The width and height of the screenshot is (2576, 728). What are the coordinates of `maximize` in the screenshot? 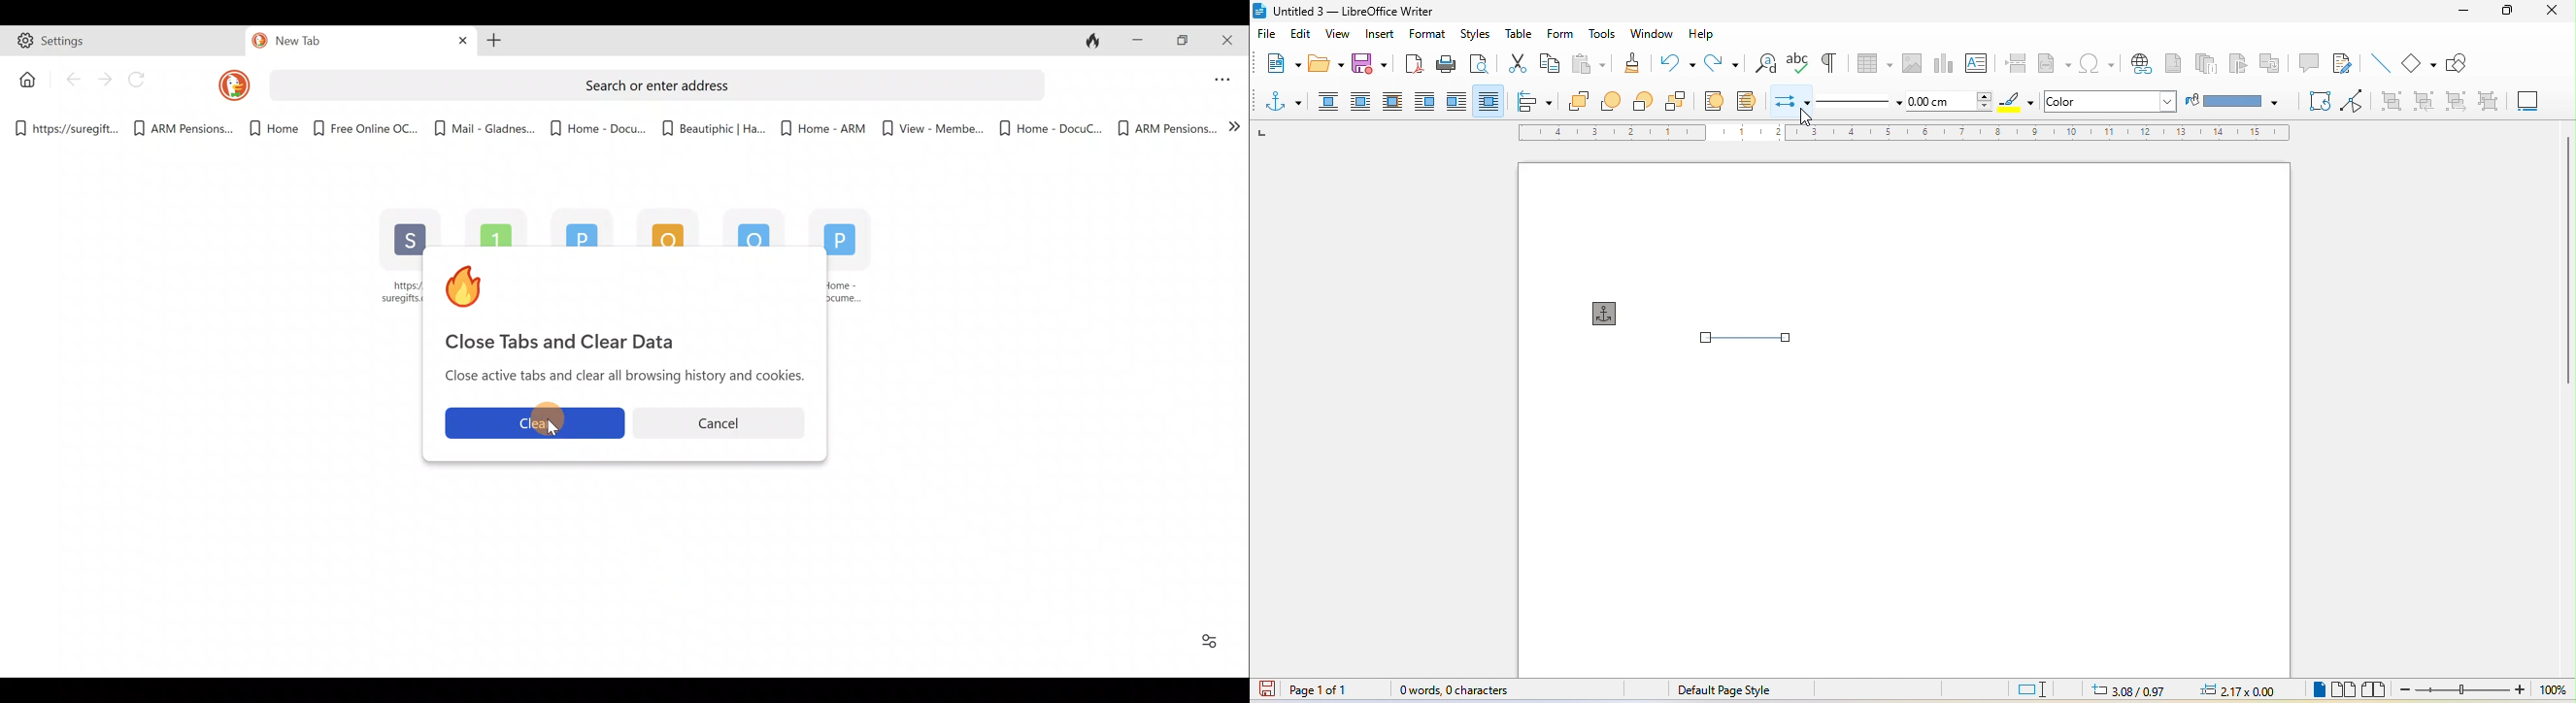 It's located at (2506, 13).